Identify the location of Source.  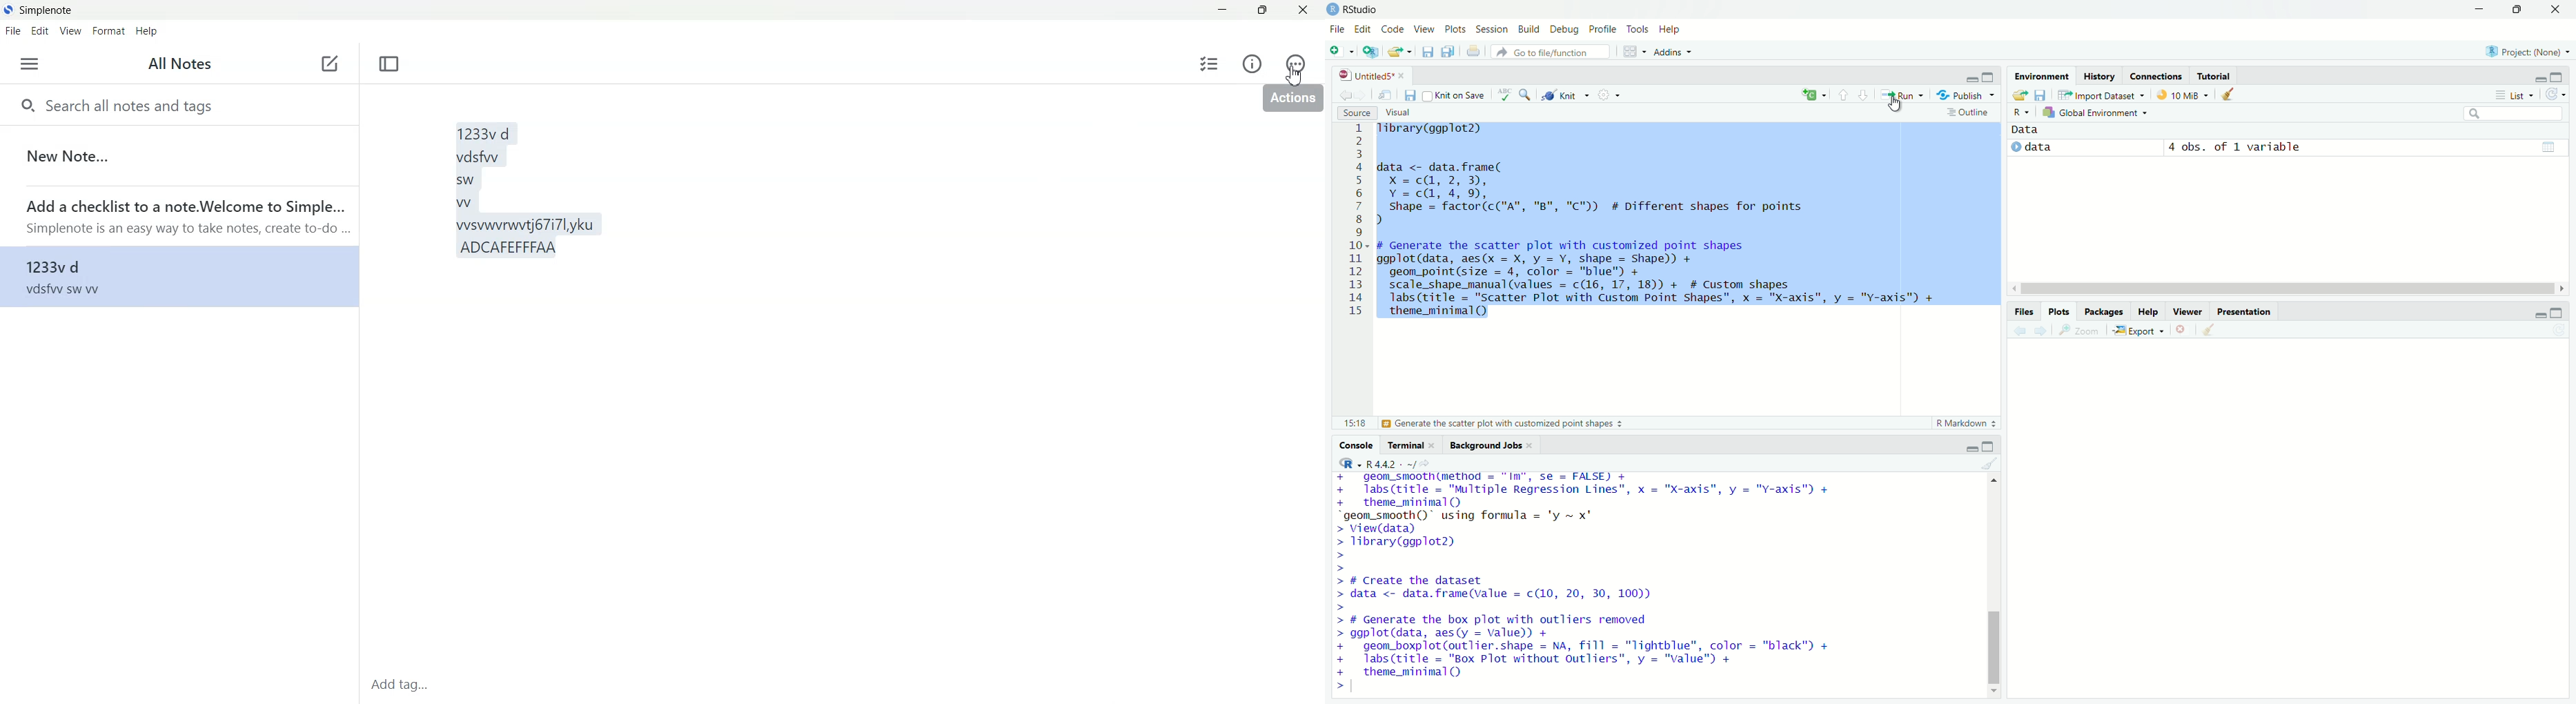
(1356, 113).